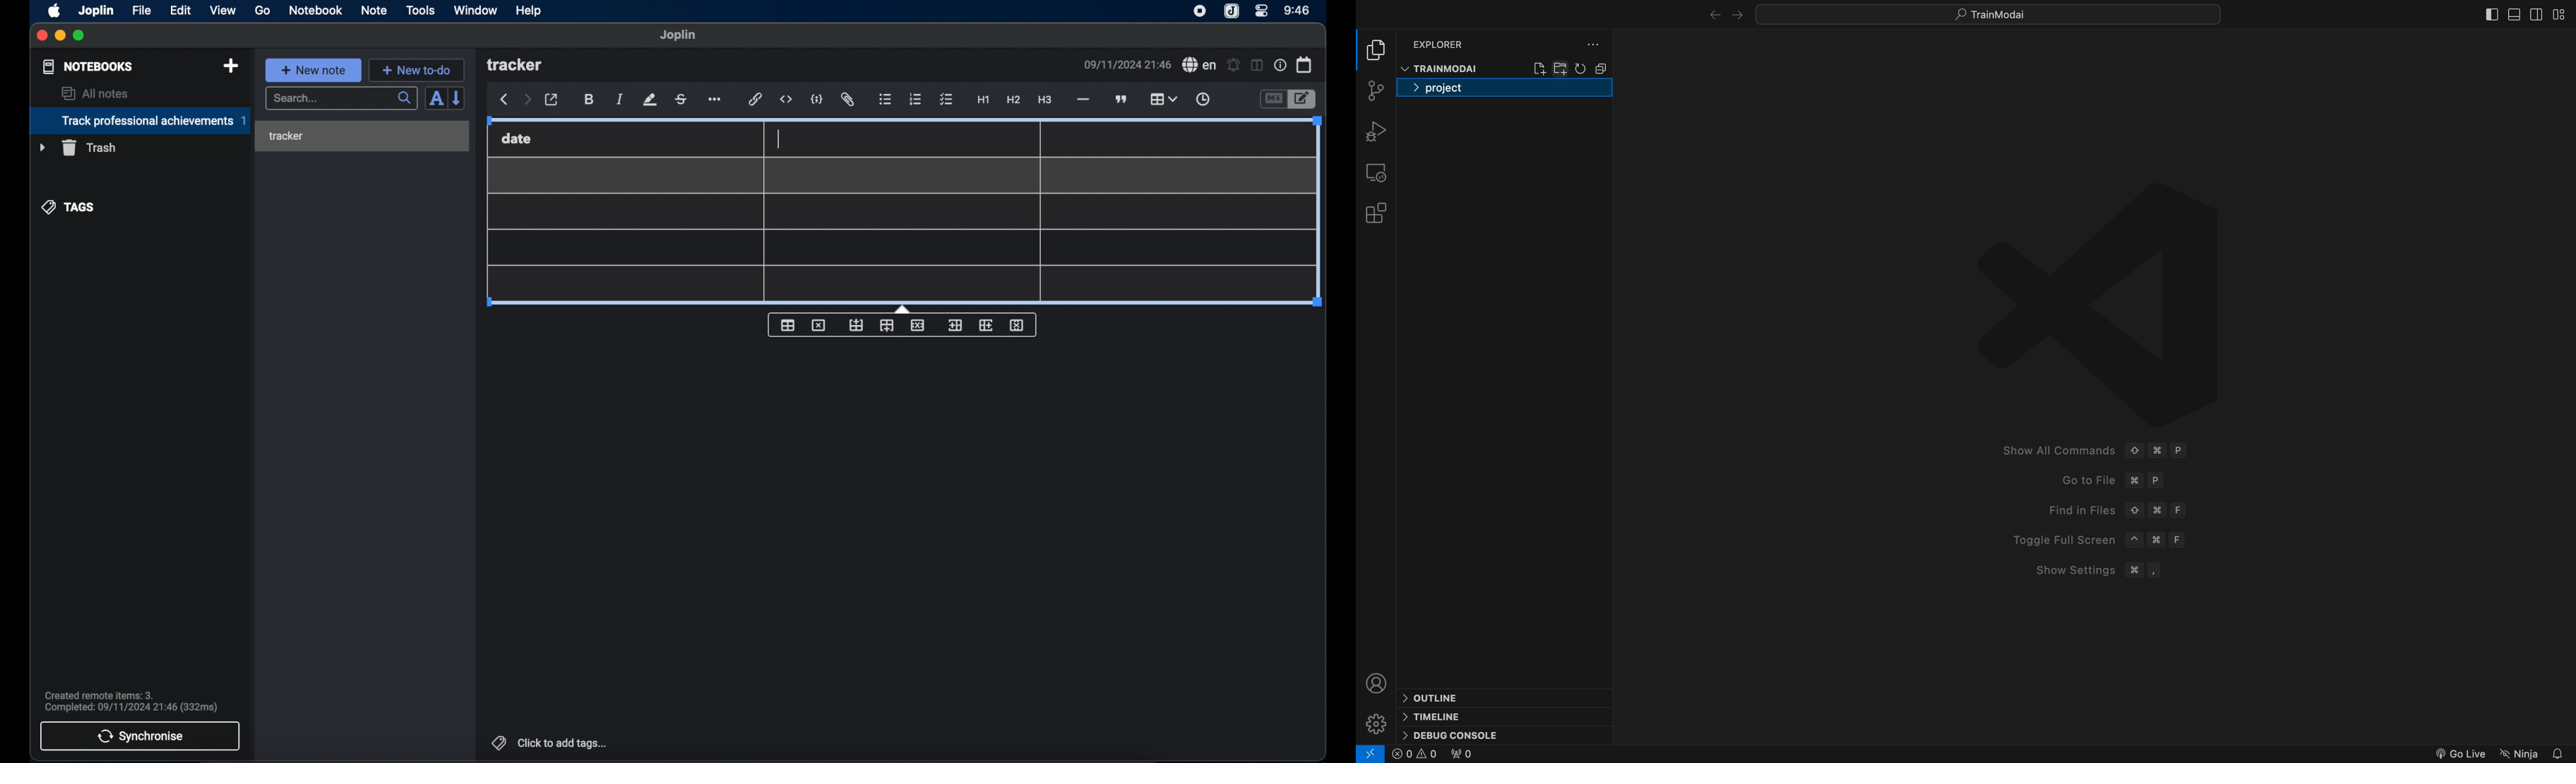  I want to click on debug, so click(1375, 131).